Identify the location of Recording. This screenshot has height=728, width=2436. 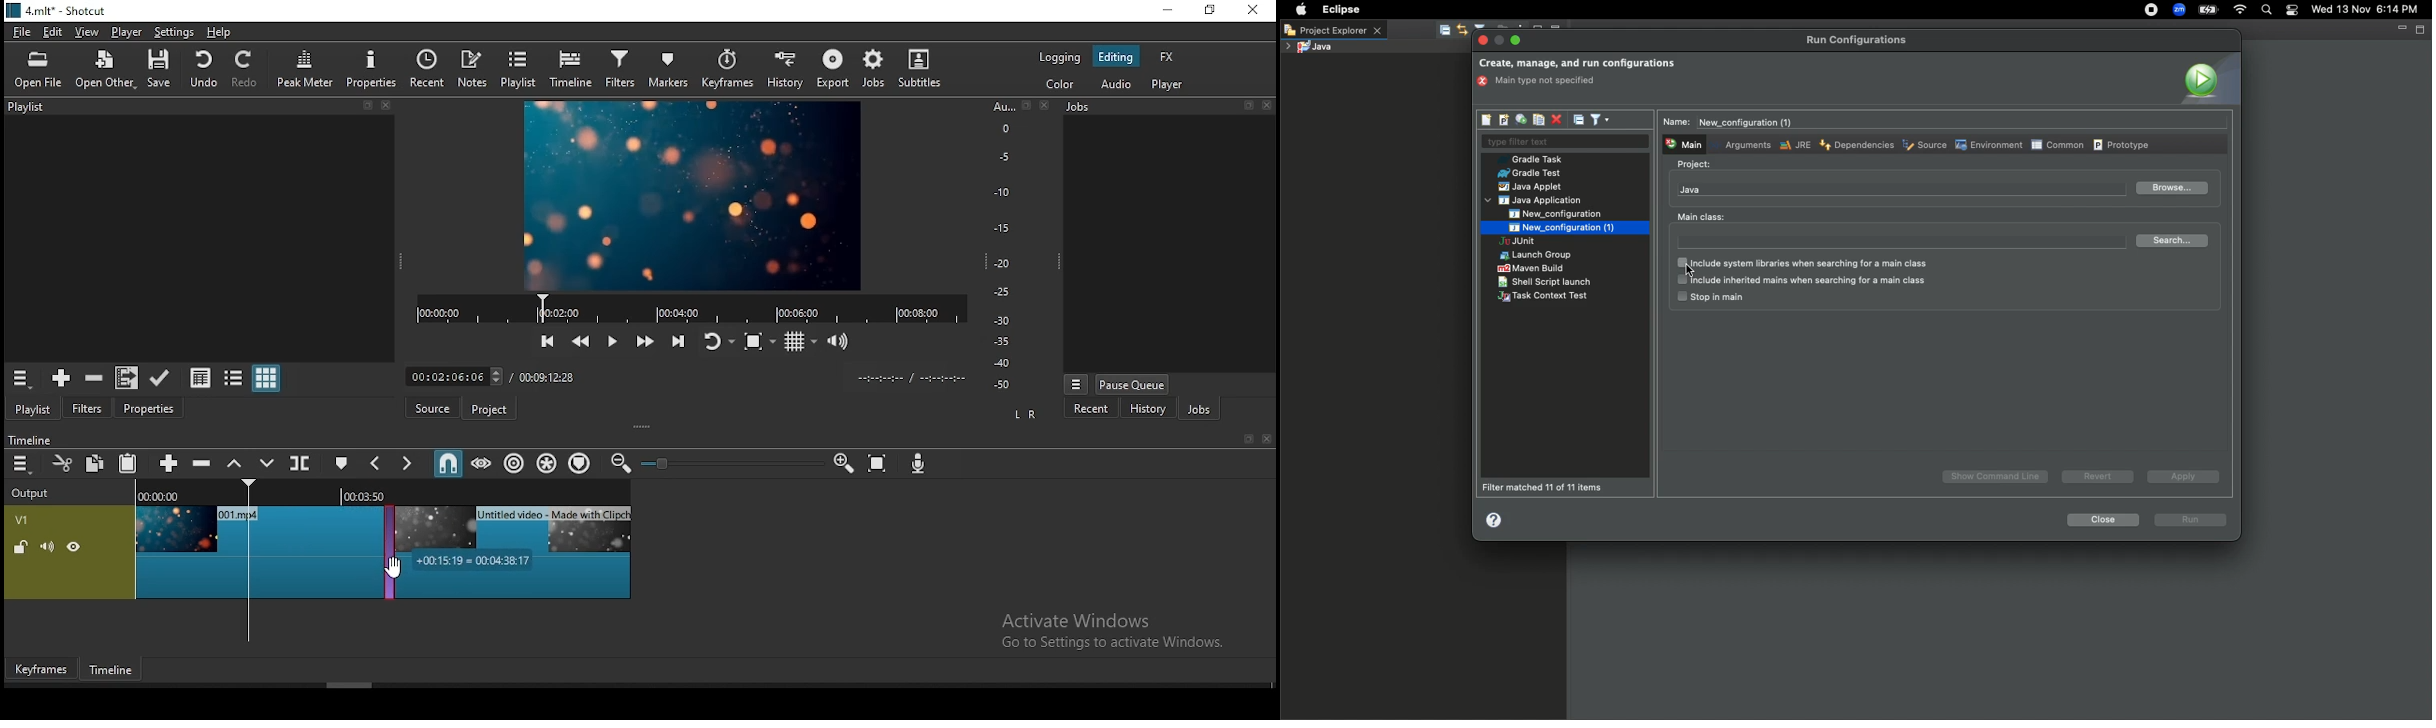
(2150, 10).